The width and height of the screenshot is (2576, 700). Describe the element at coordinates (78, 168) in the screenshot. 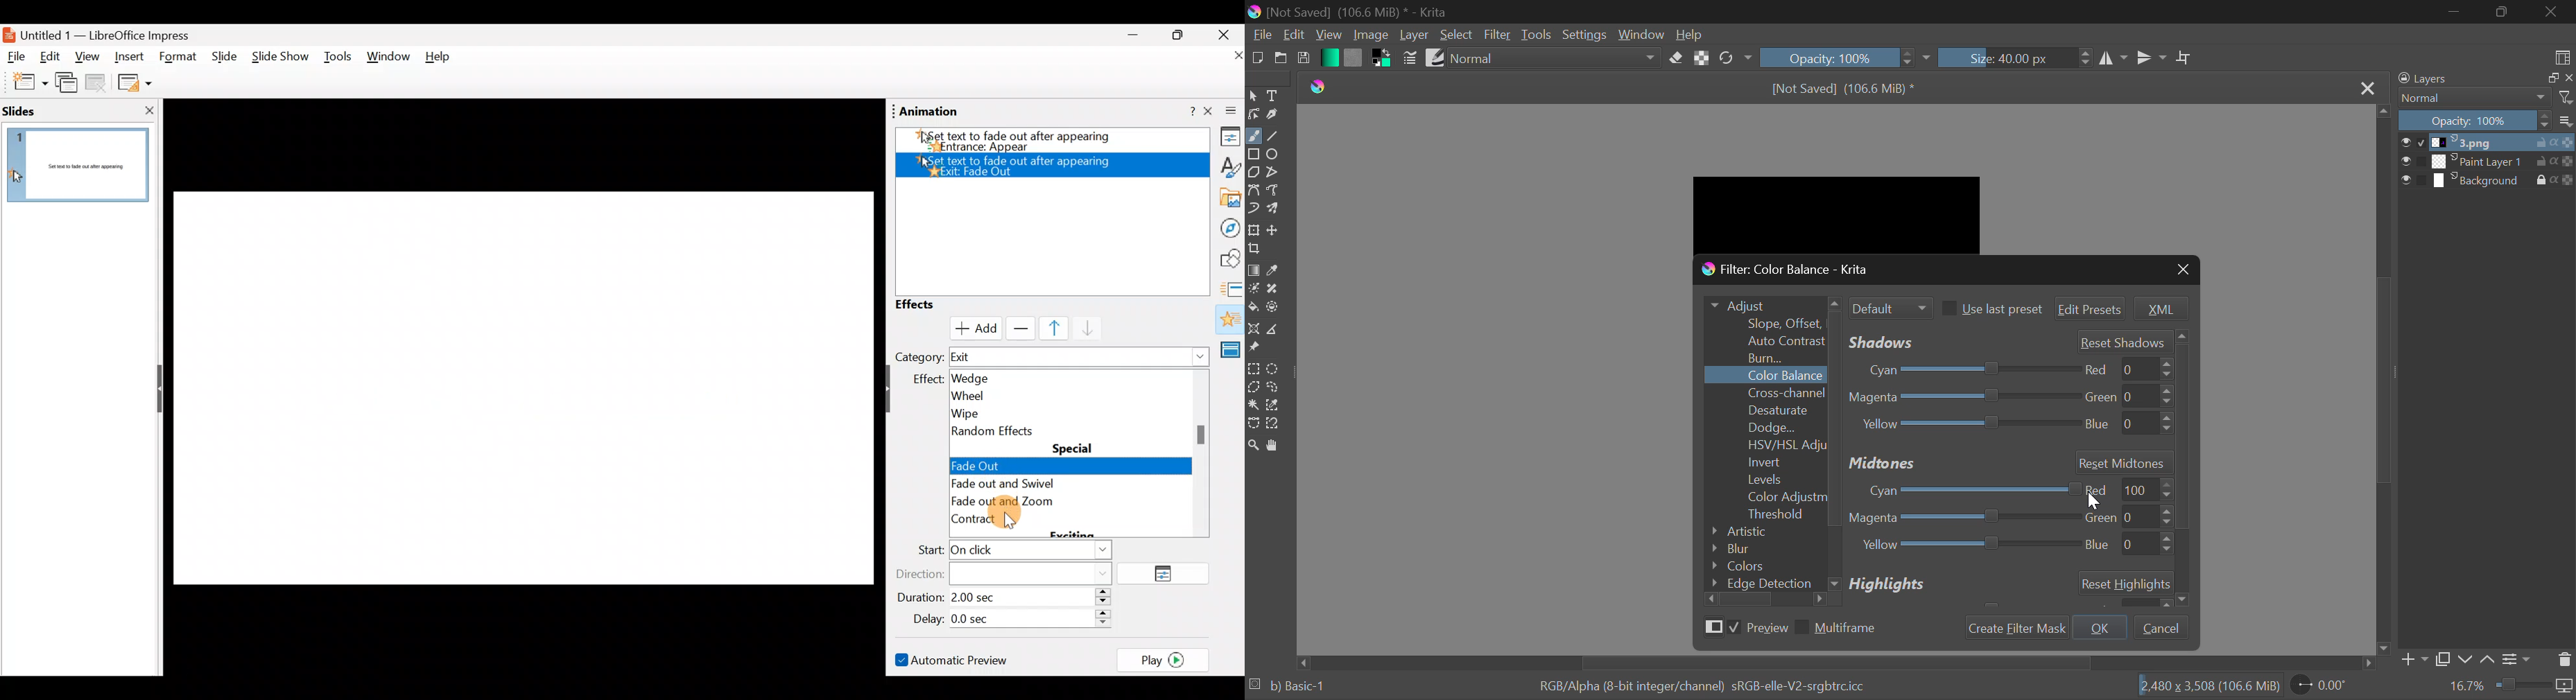

I see `Slide pane` at that location.